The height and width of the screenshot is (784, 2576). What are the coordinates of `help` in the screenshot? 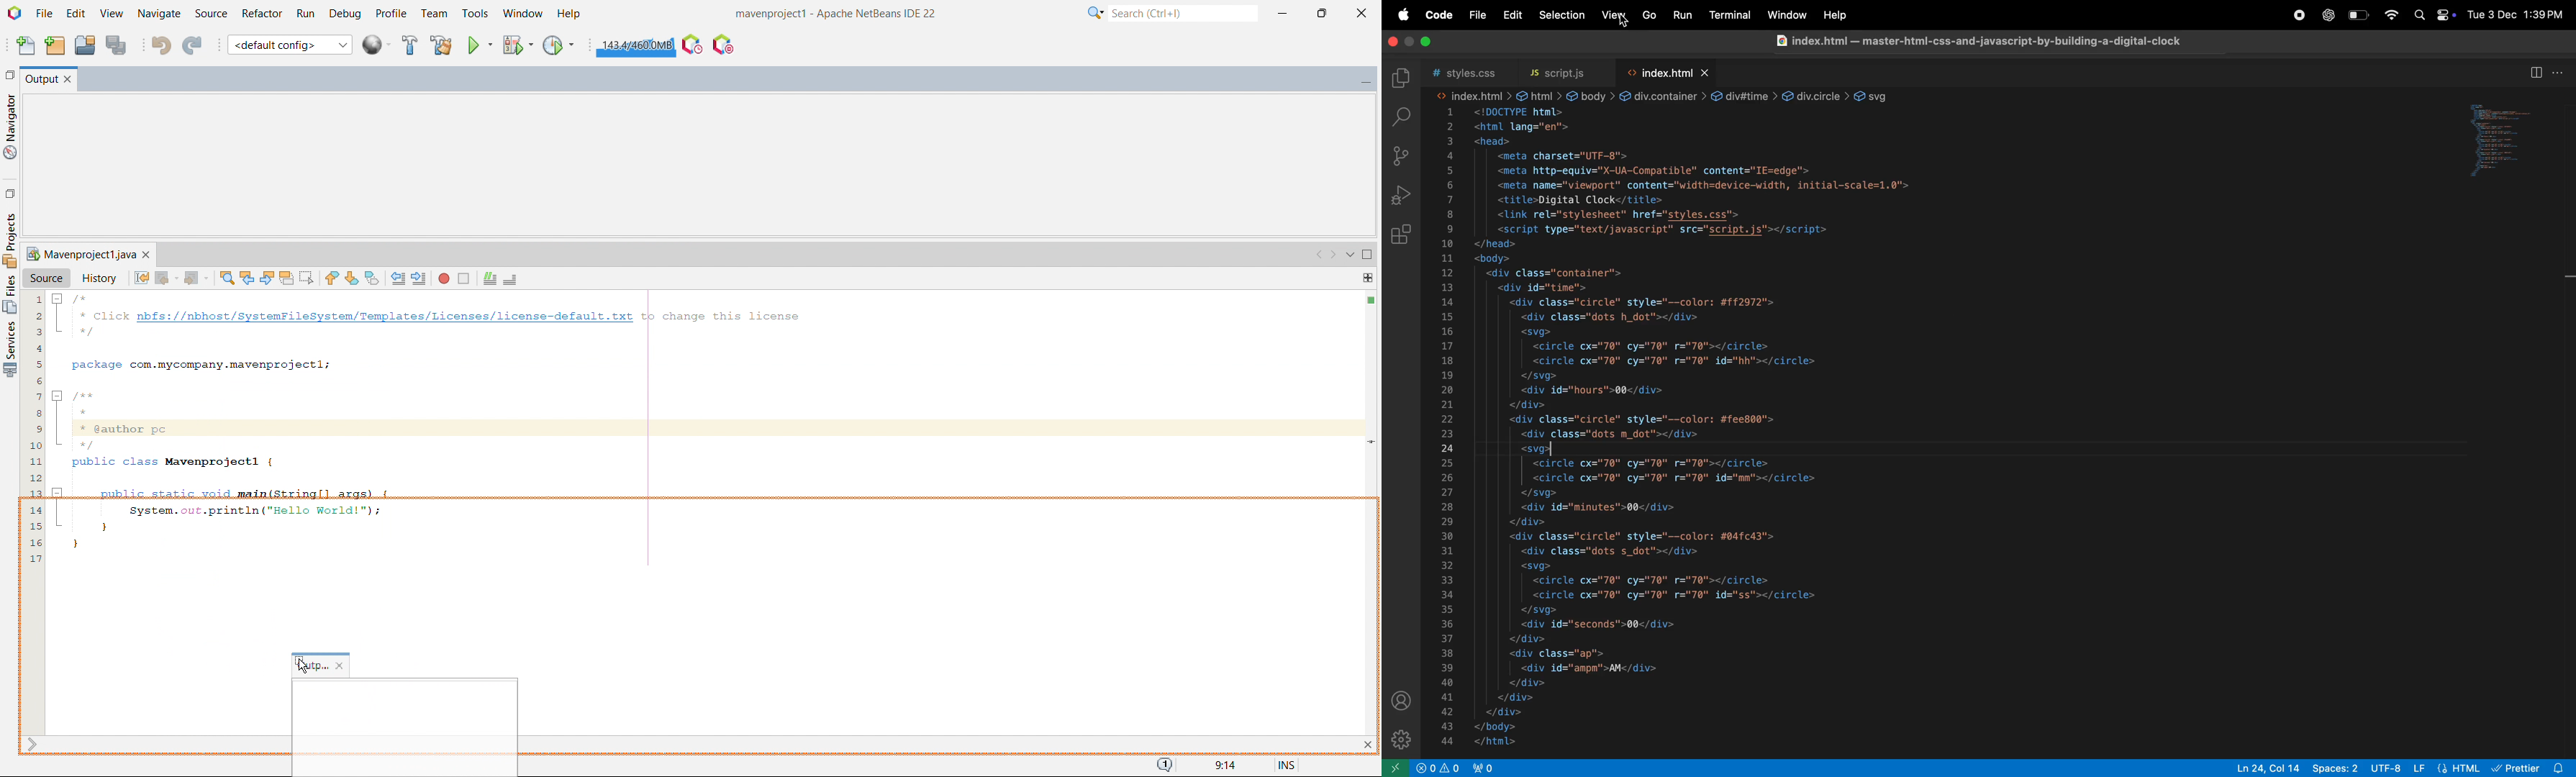 It's located at (1838, 15).